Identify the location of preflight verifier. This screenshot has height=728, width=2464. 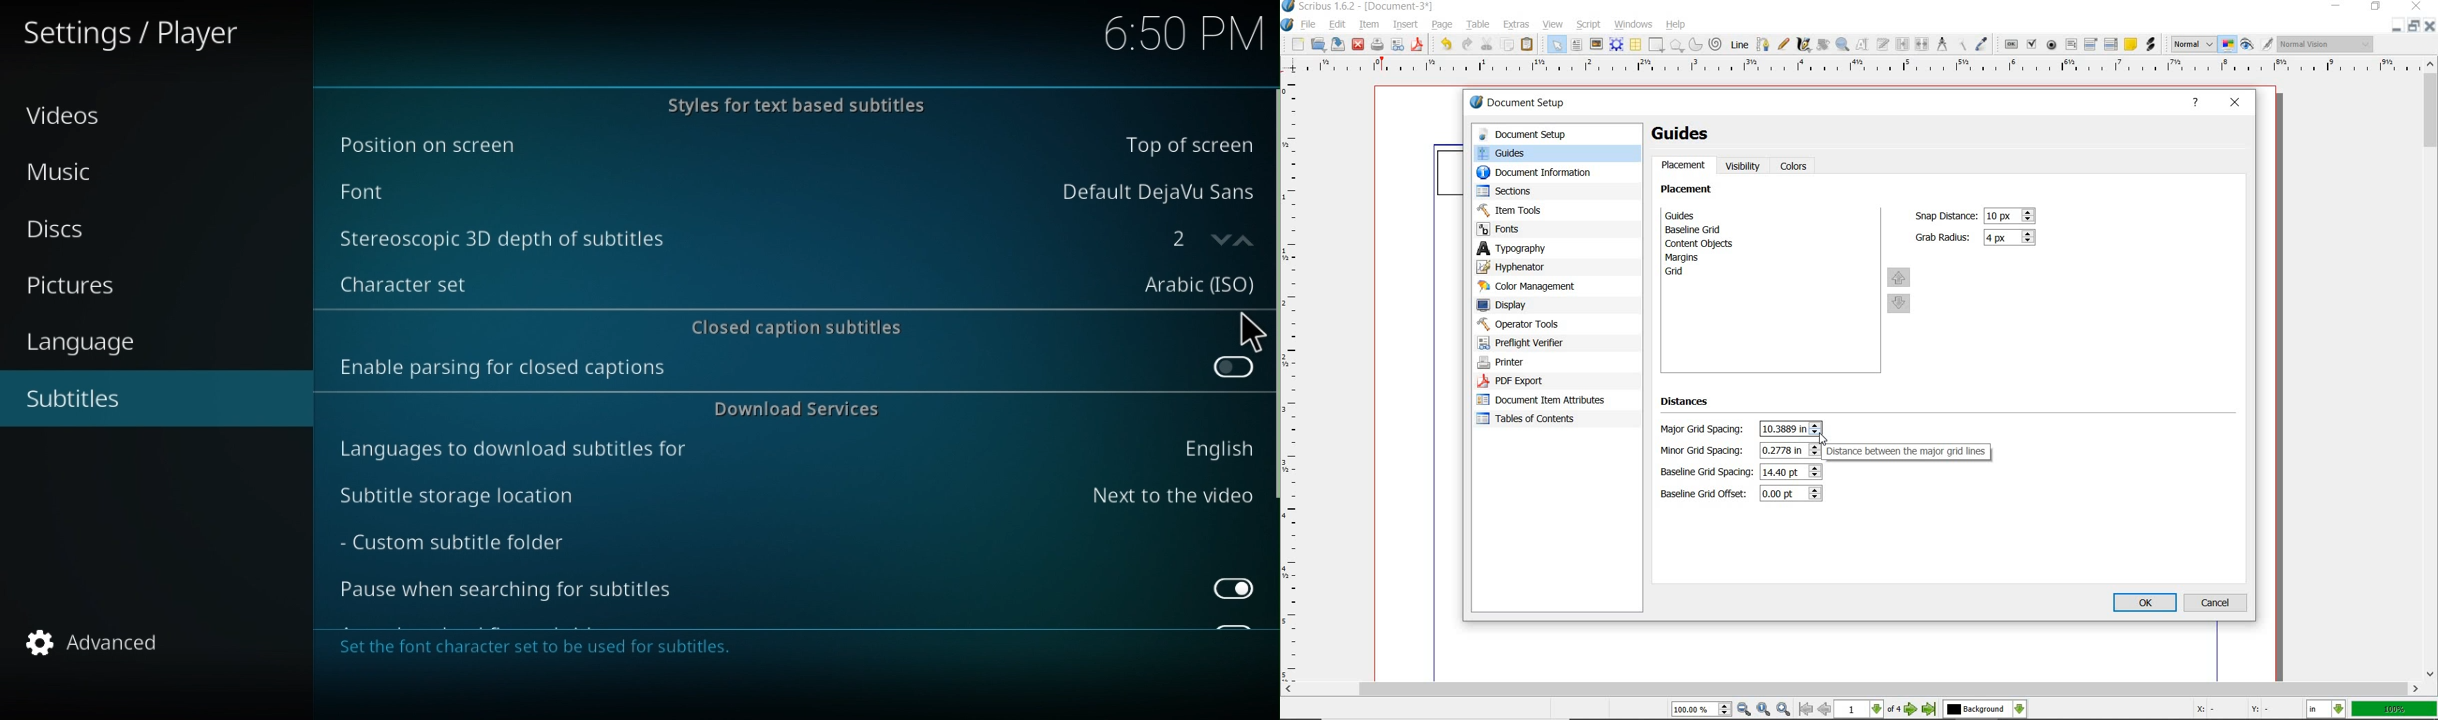
(1536, 343).